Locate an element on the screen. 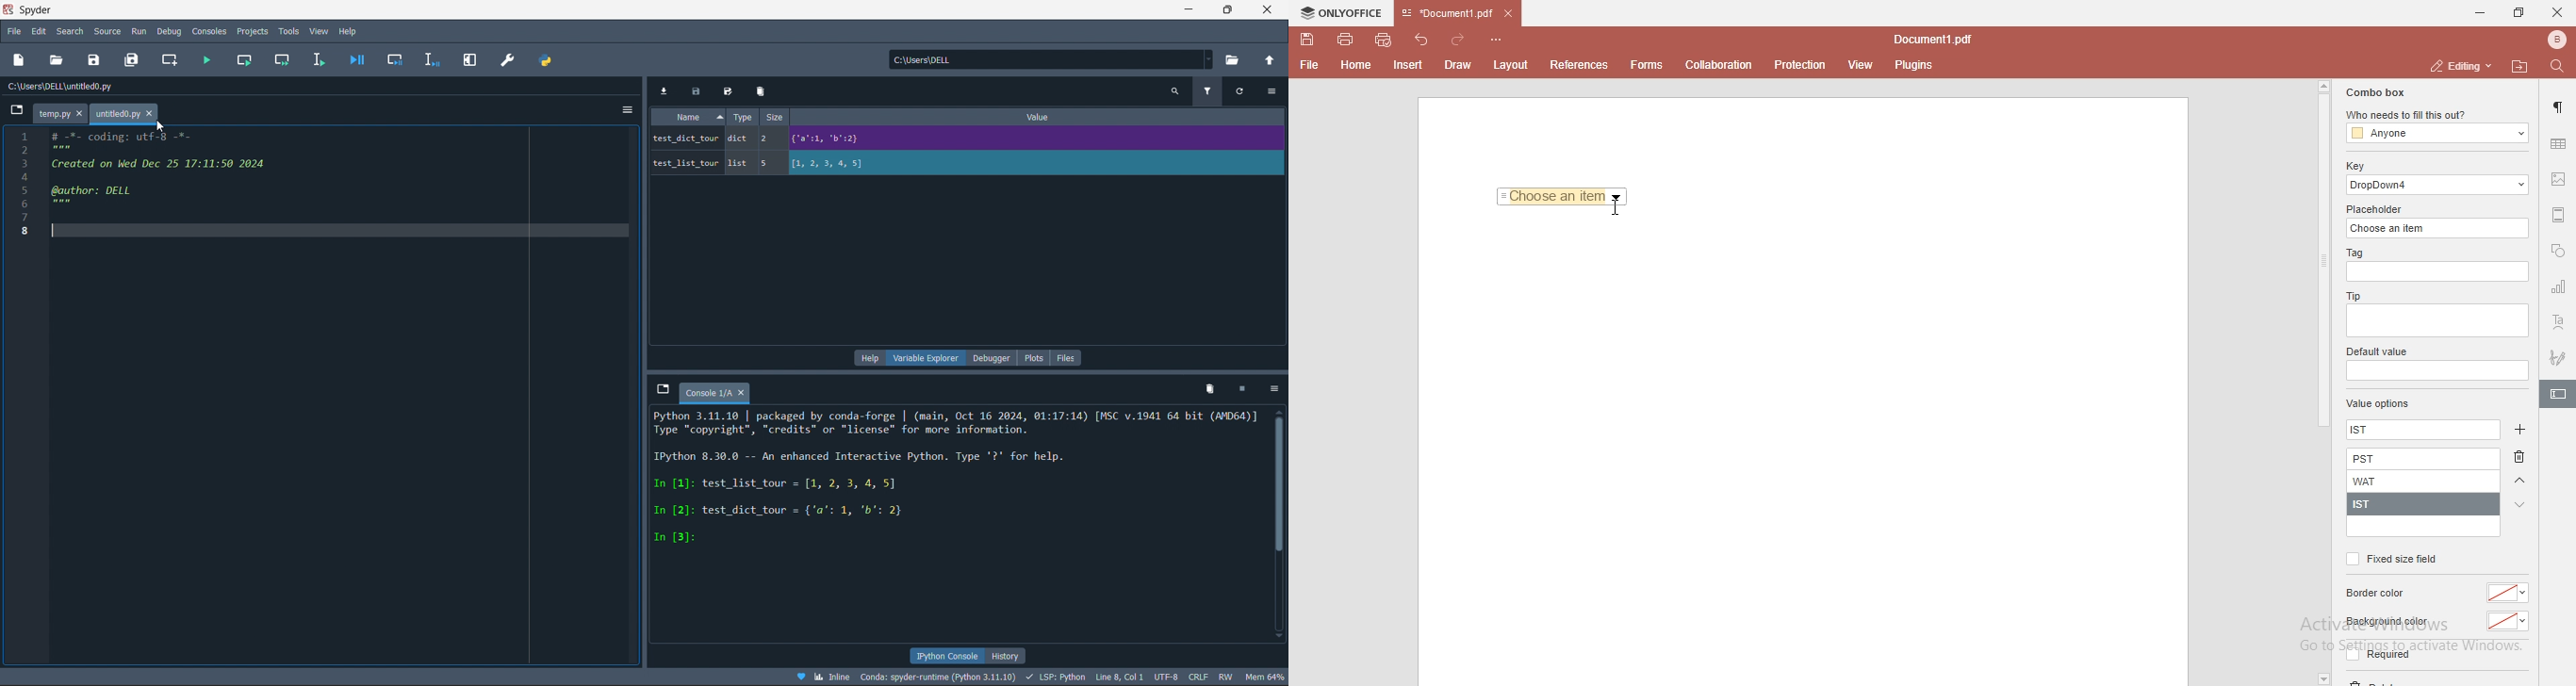  ipython console pane is located at coordinates (948, 654).